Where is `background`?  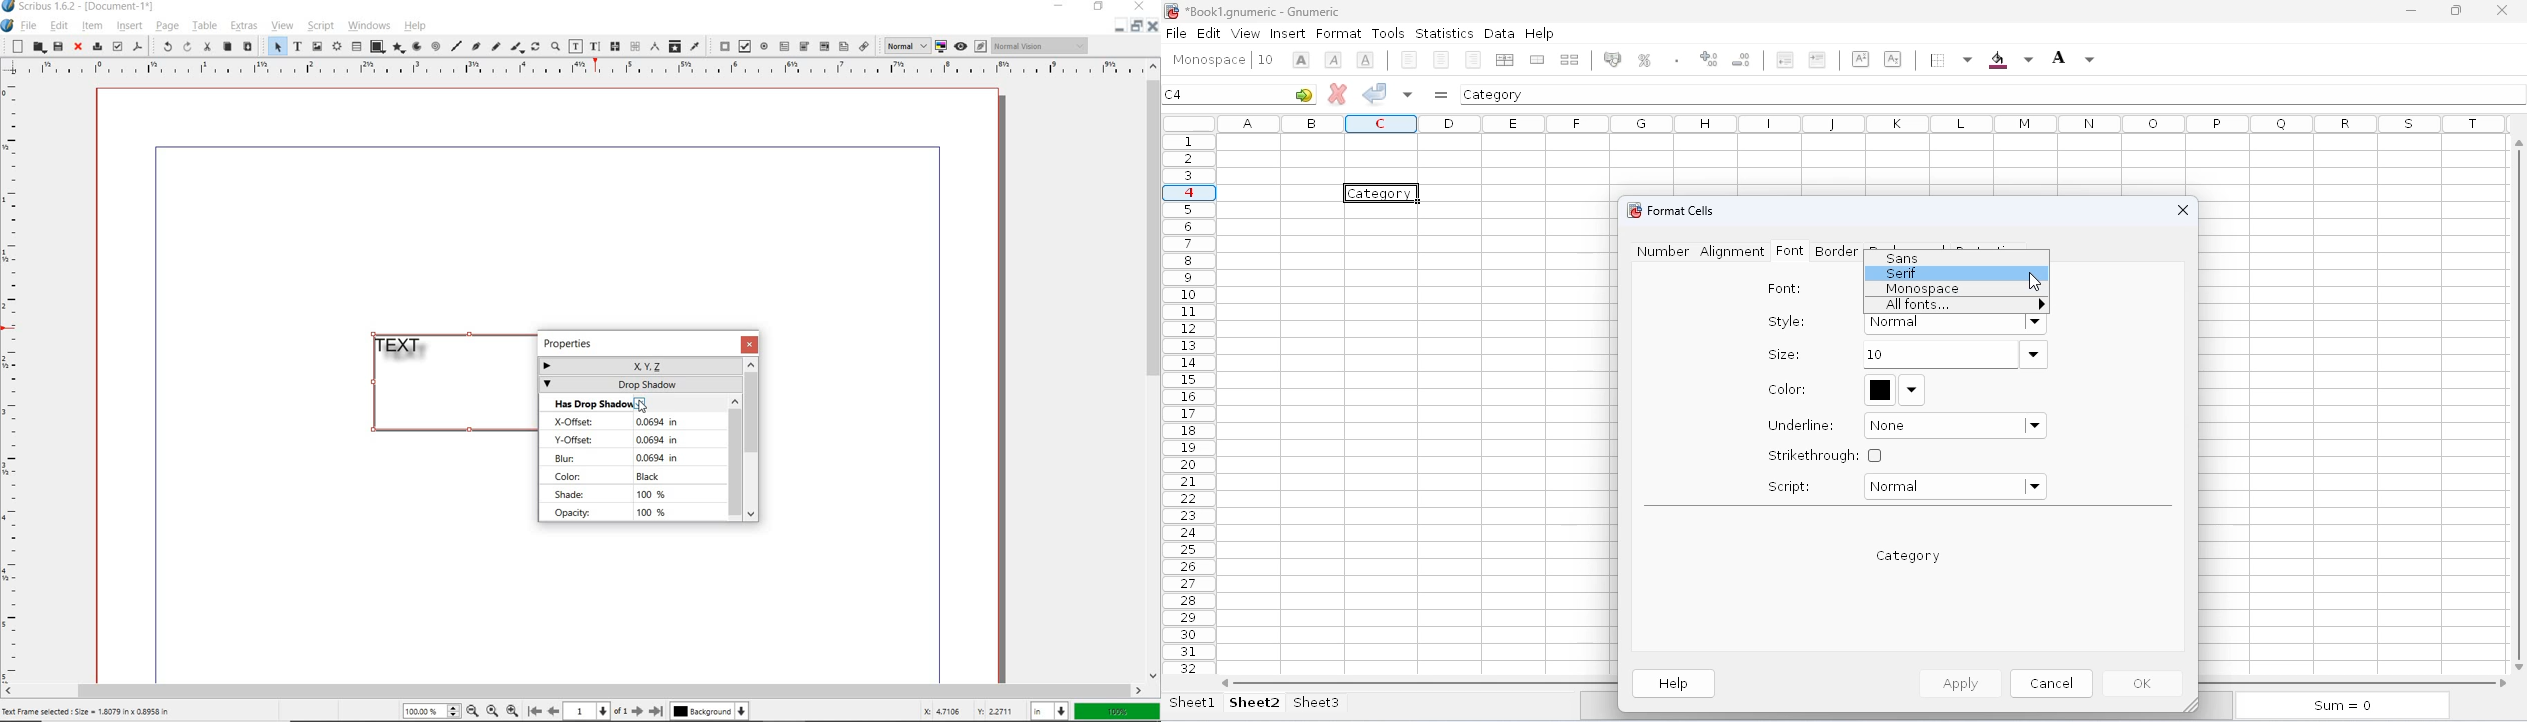 background is located at coordinates (2010, 60).